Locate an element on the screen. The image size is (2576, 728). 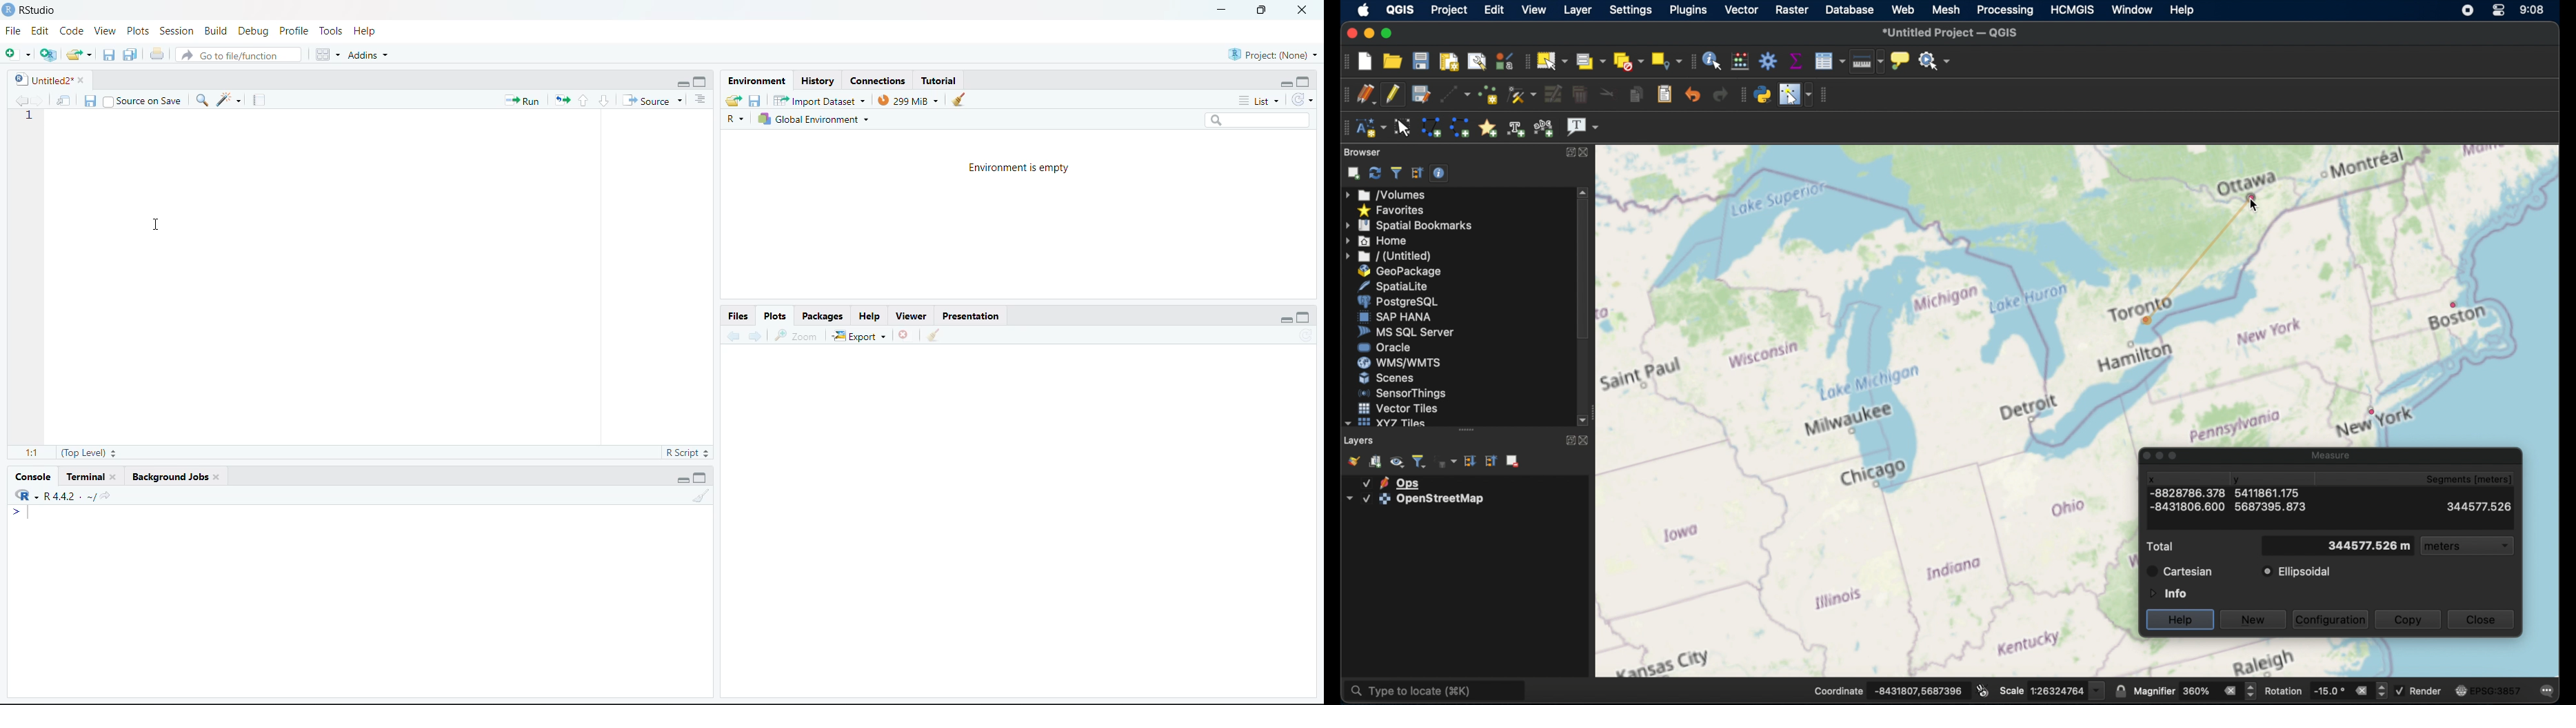
browser is located at coordinates (1364, 152).